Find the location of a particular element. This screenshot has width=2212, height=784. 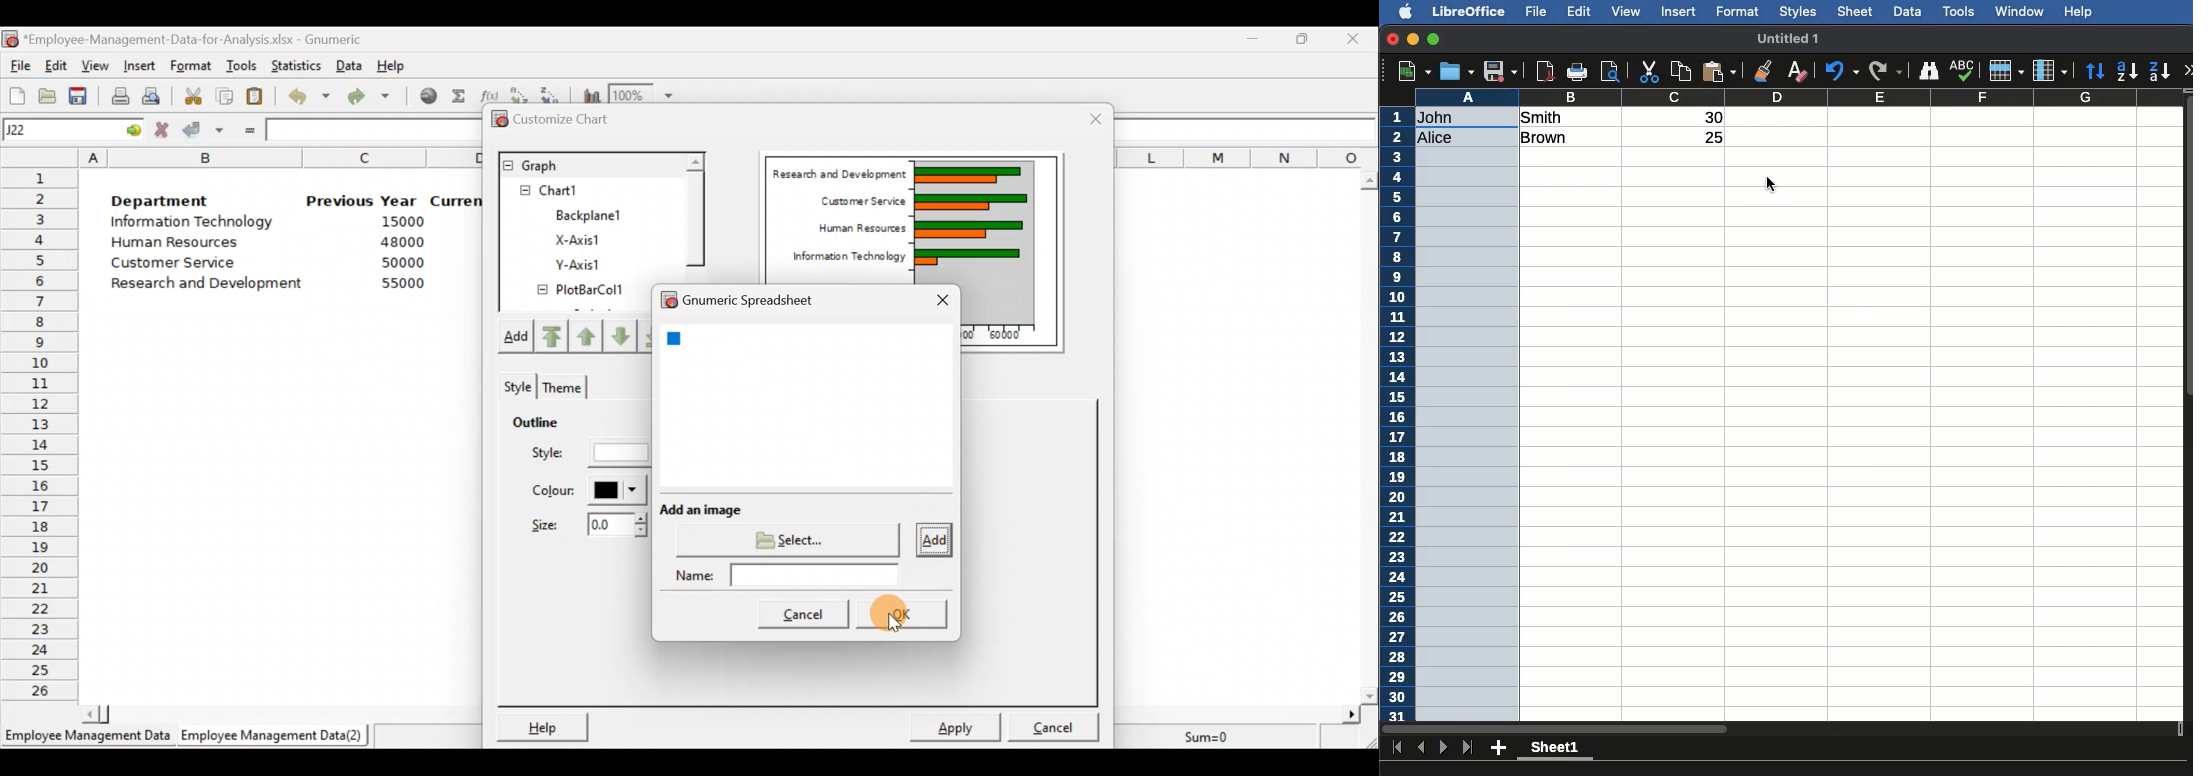

Maximize is located at coordinates (1306, 39).